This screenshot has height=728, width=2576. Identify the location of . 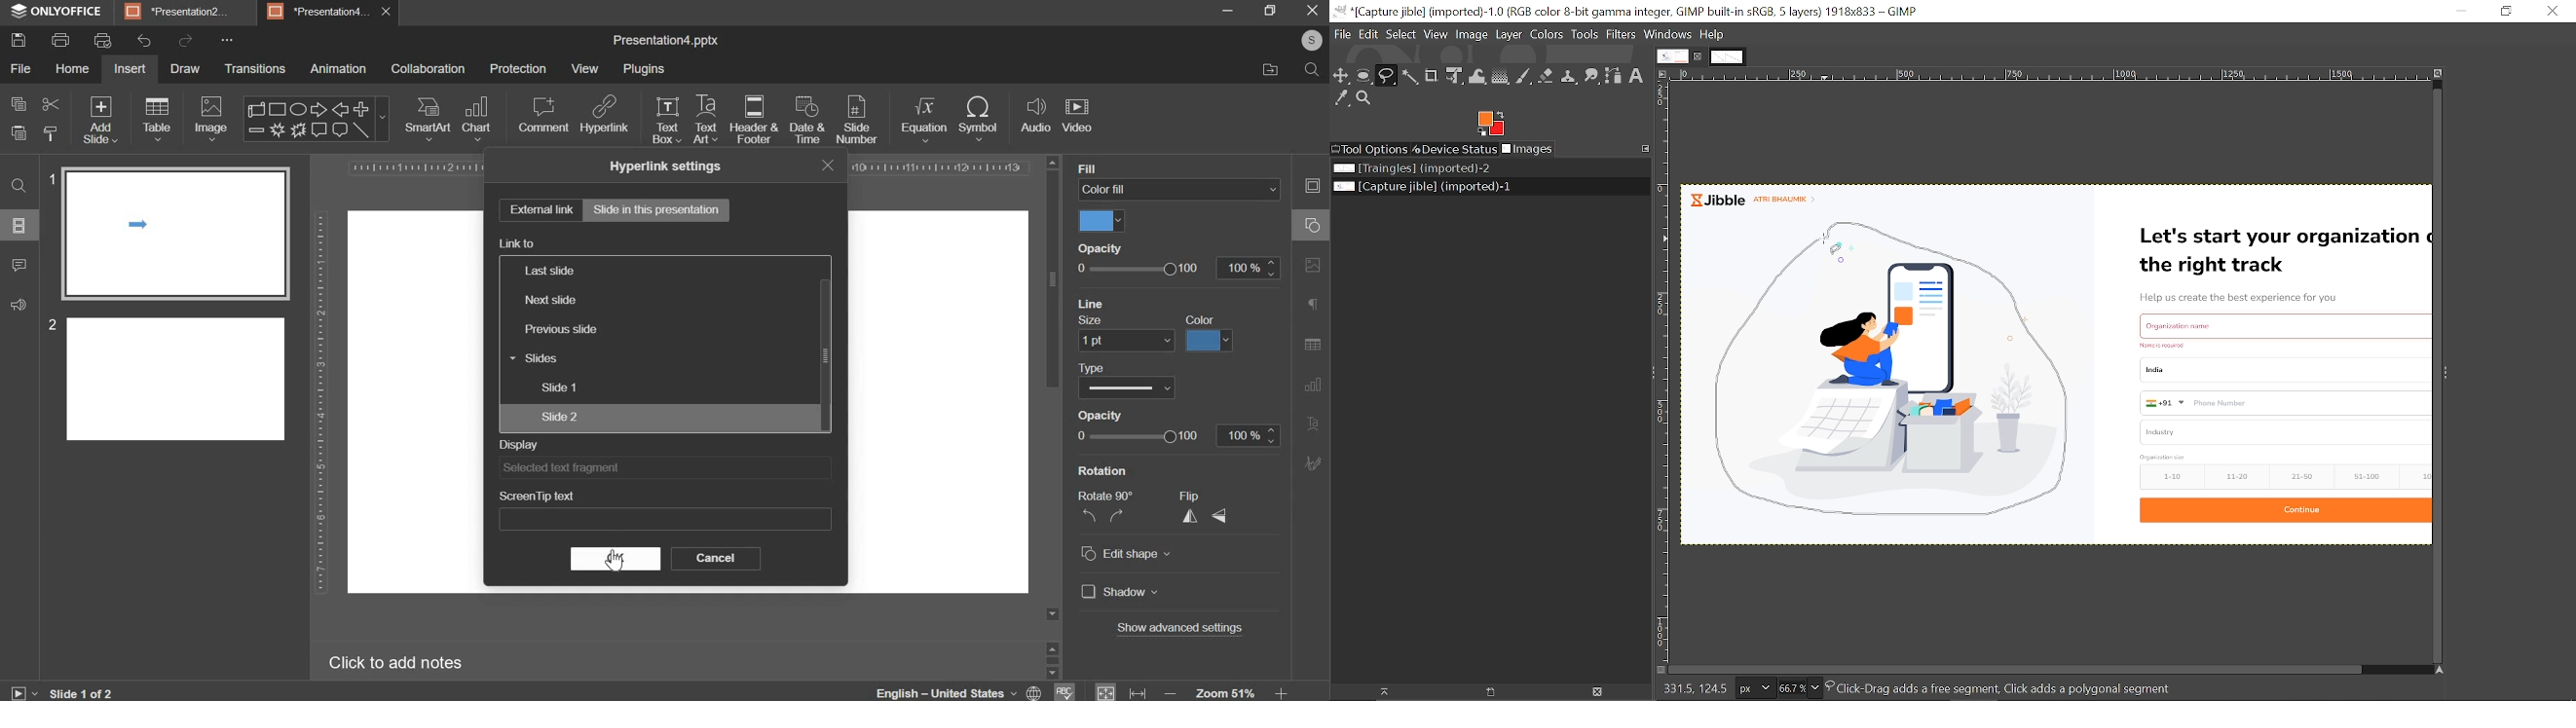
(1133, 418).